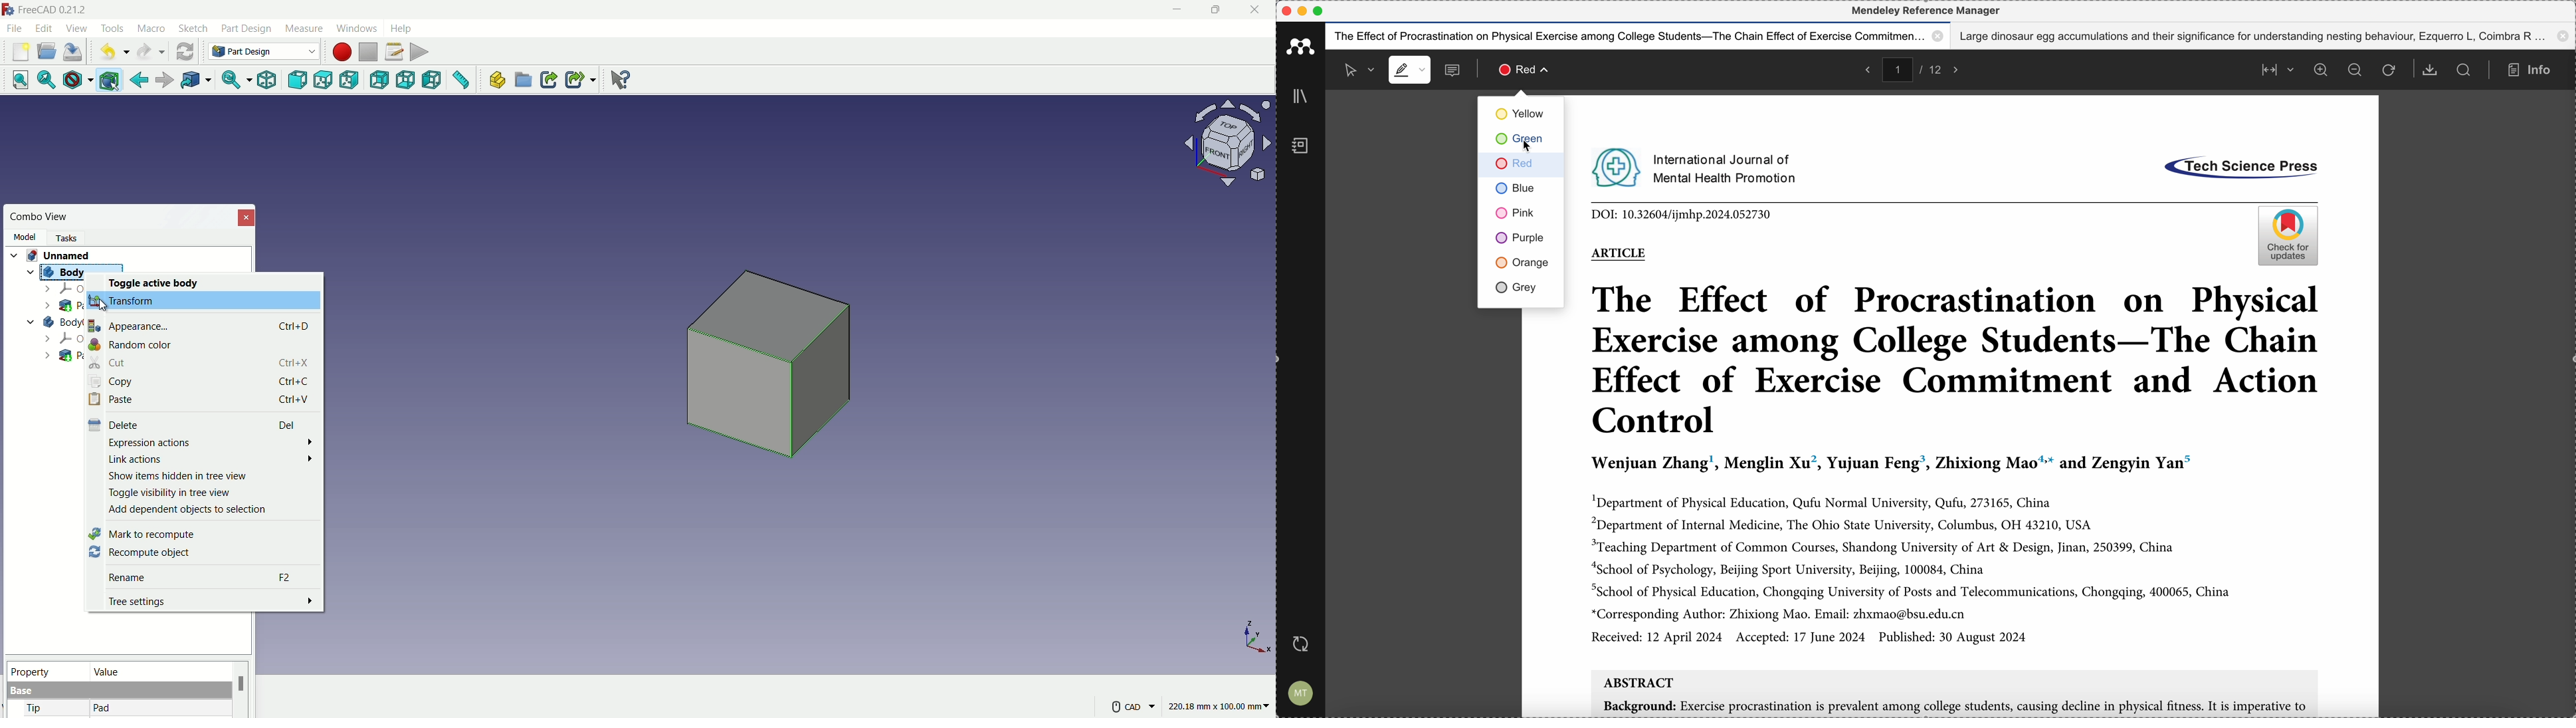 The height and width of the screenshot is (728, 2576). Describe the element at coordinates (393, 51) in the screenshot. I see `macros` at that location.